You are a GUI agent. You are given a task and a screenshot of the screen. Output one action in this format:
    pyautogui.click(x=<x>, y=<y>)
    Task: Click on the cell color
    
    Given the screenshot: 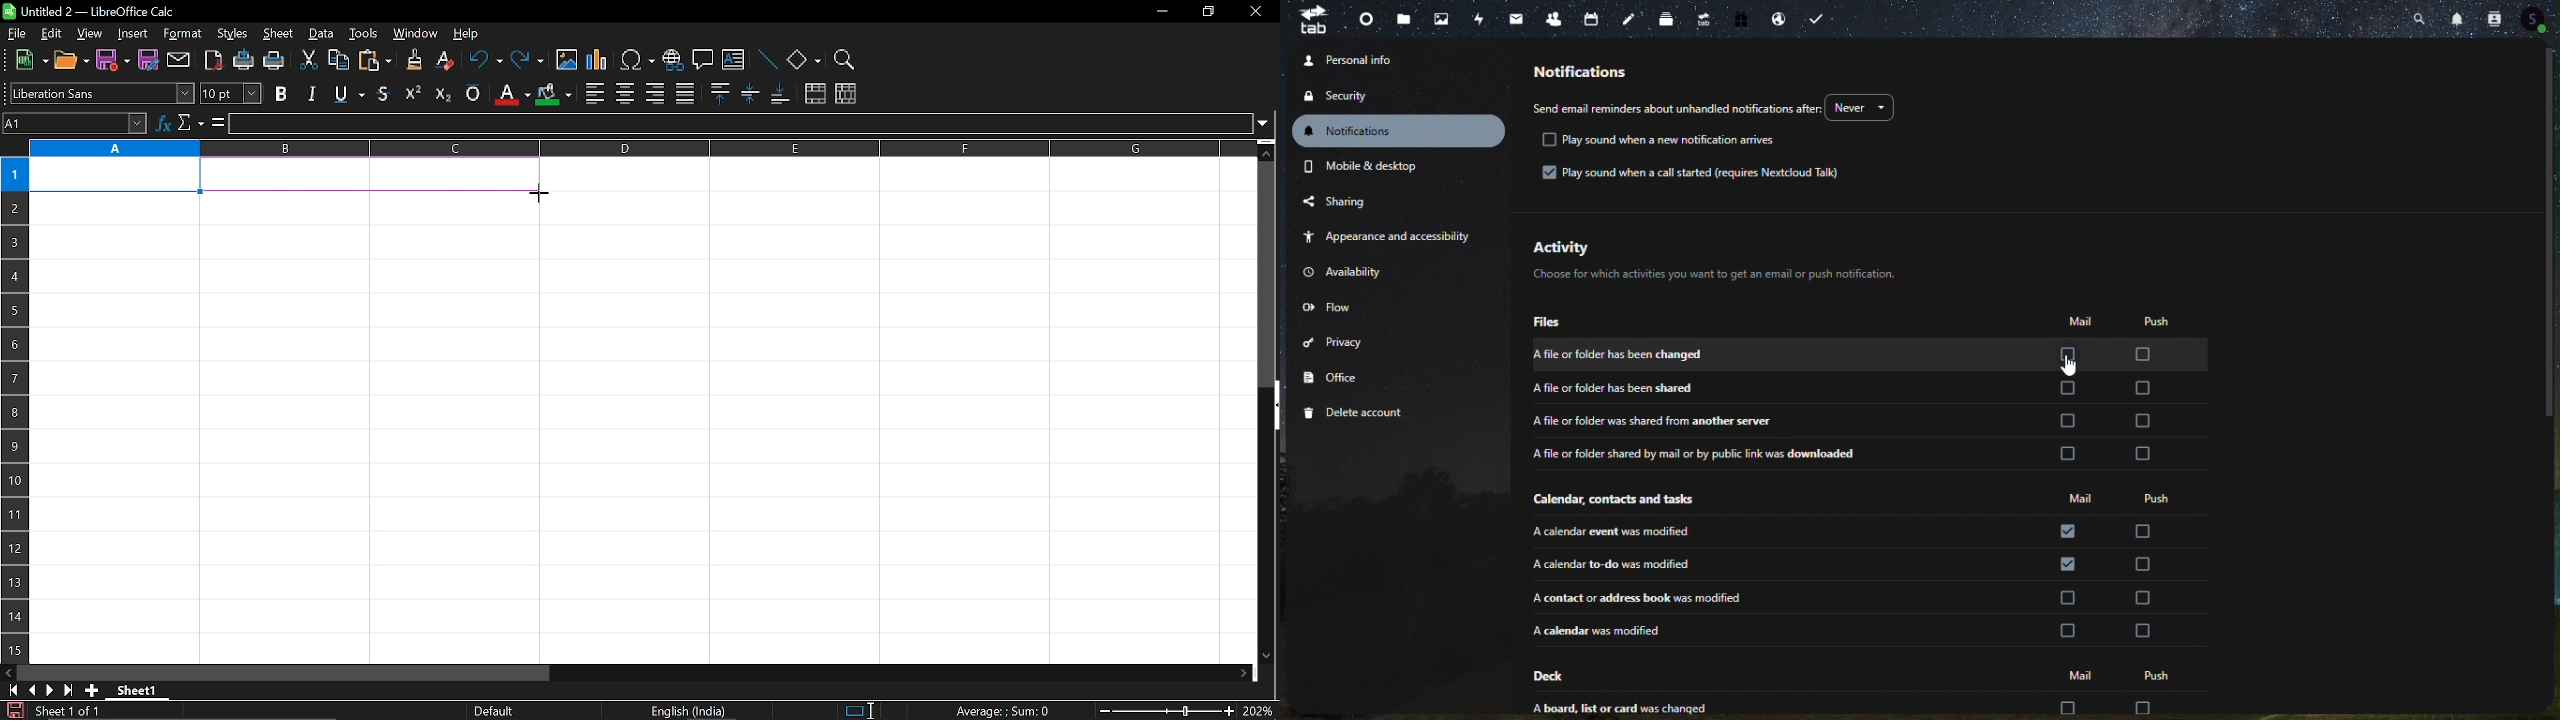 What is the action you would take?
    pyautogui.click(x=553, y=95)
    